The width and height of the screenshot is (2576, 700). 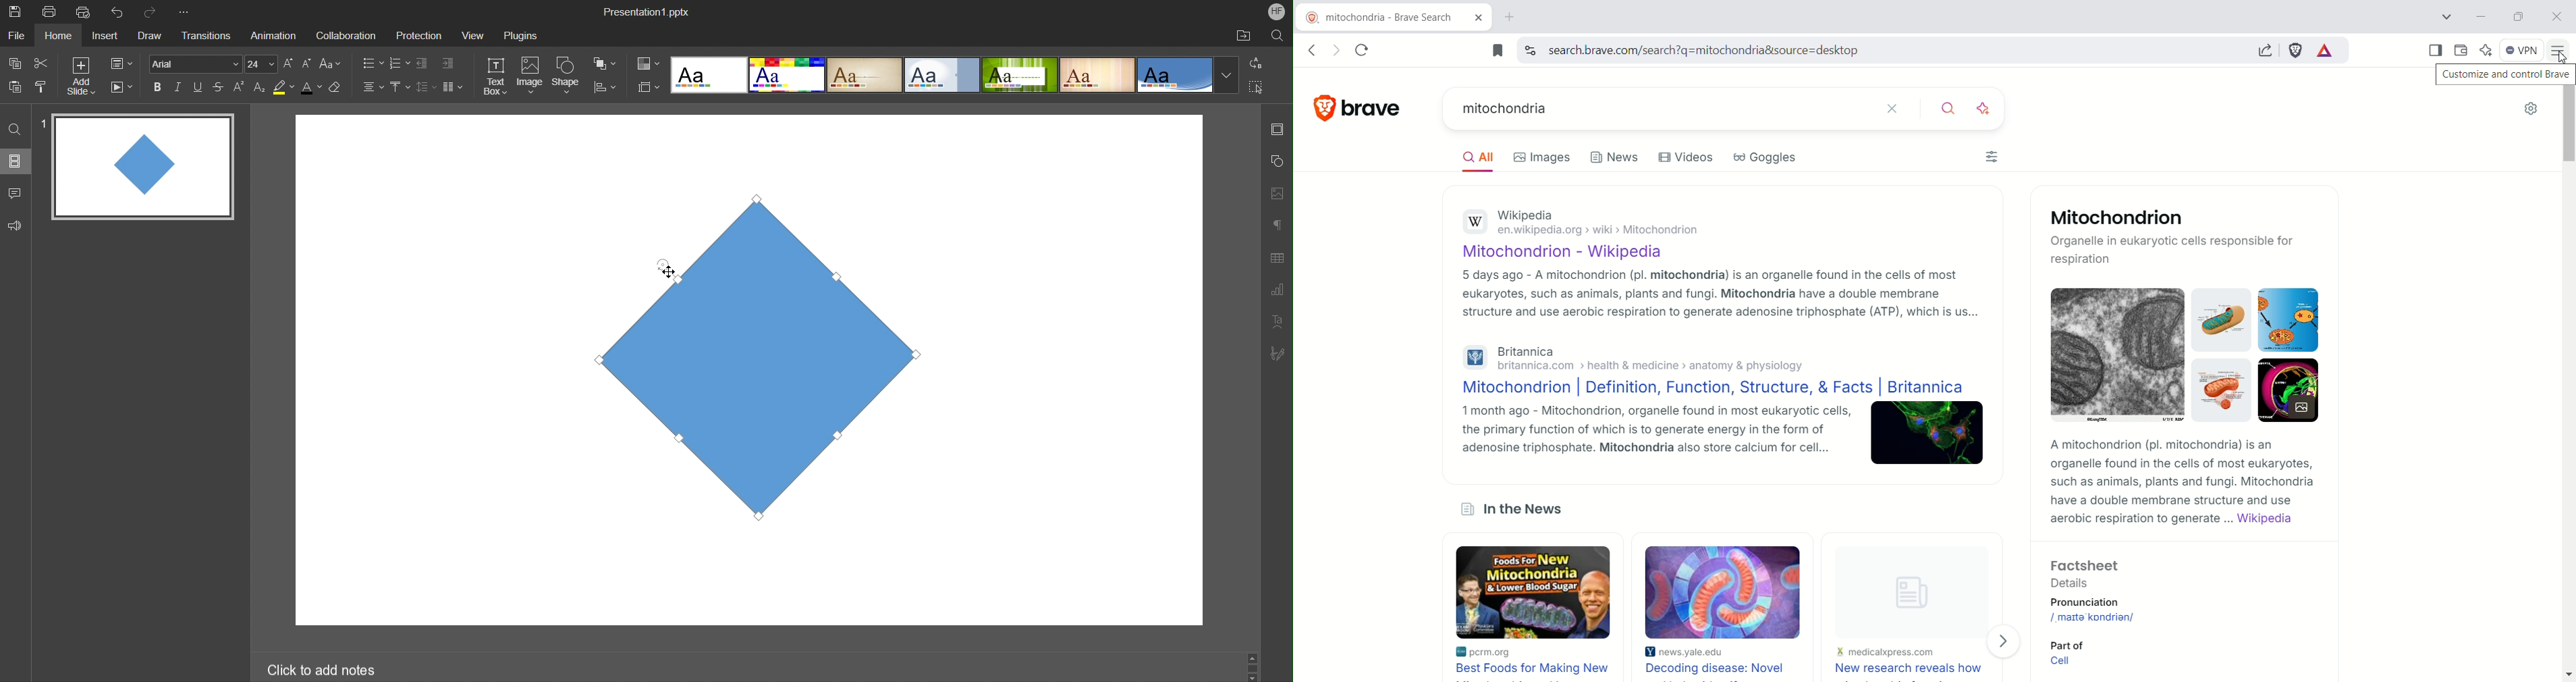 I want to click on Playback, so click(x=122, y=88).